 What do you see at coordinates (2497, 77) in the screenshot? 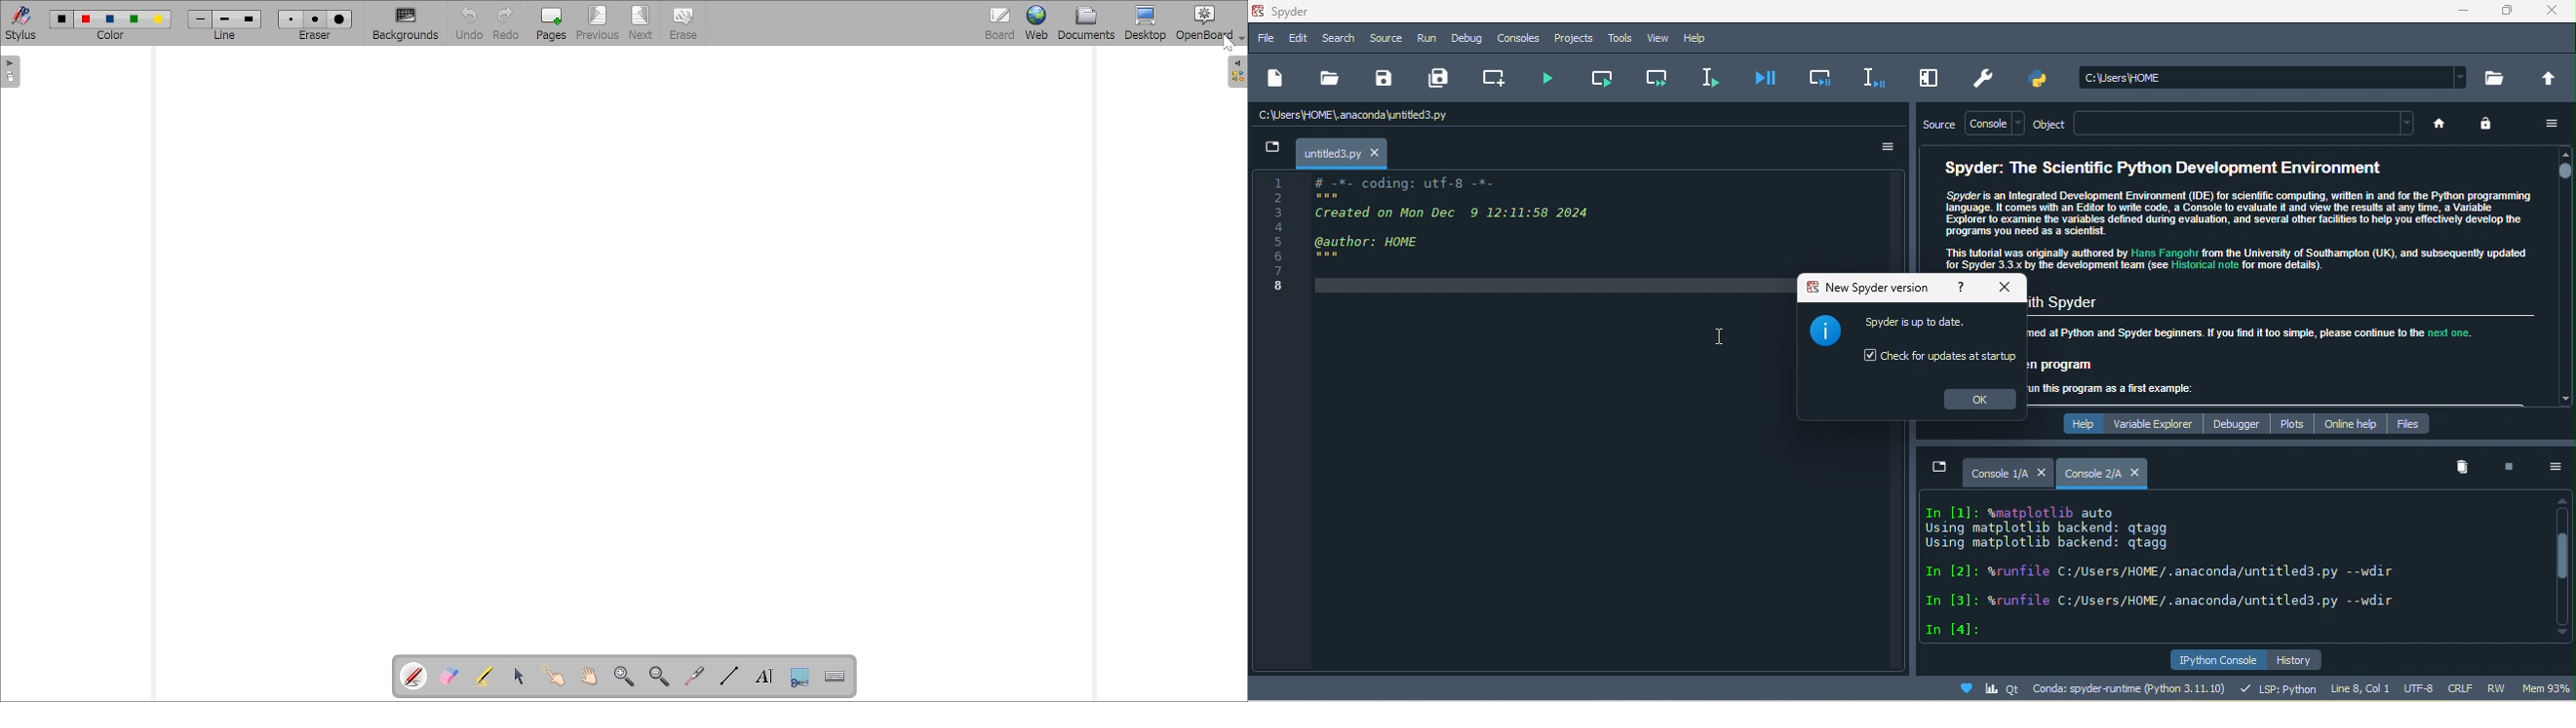
I see `browse` at bounding box center [2497, 77].